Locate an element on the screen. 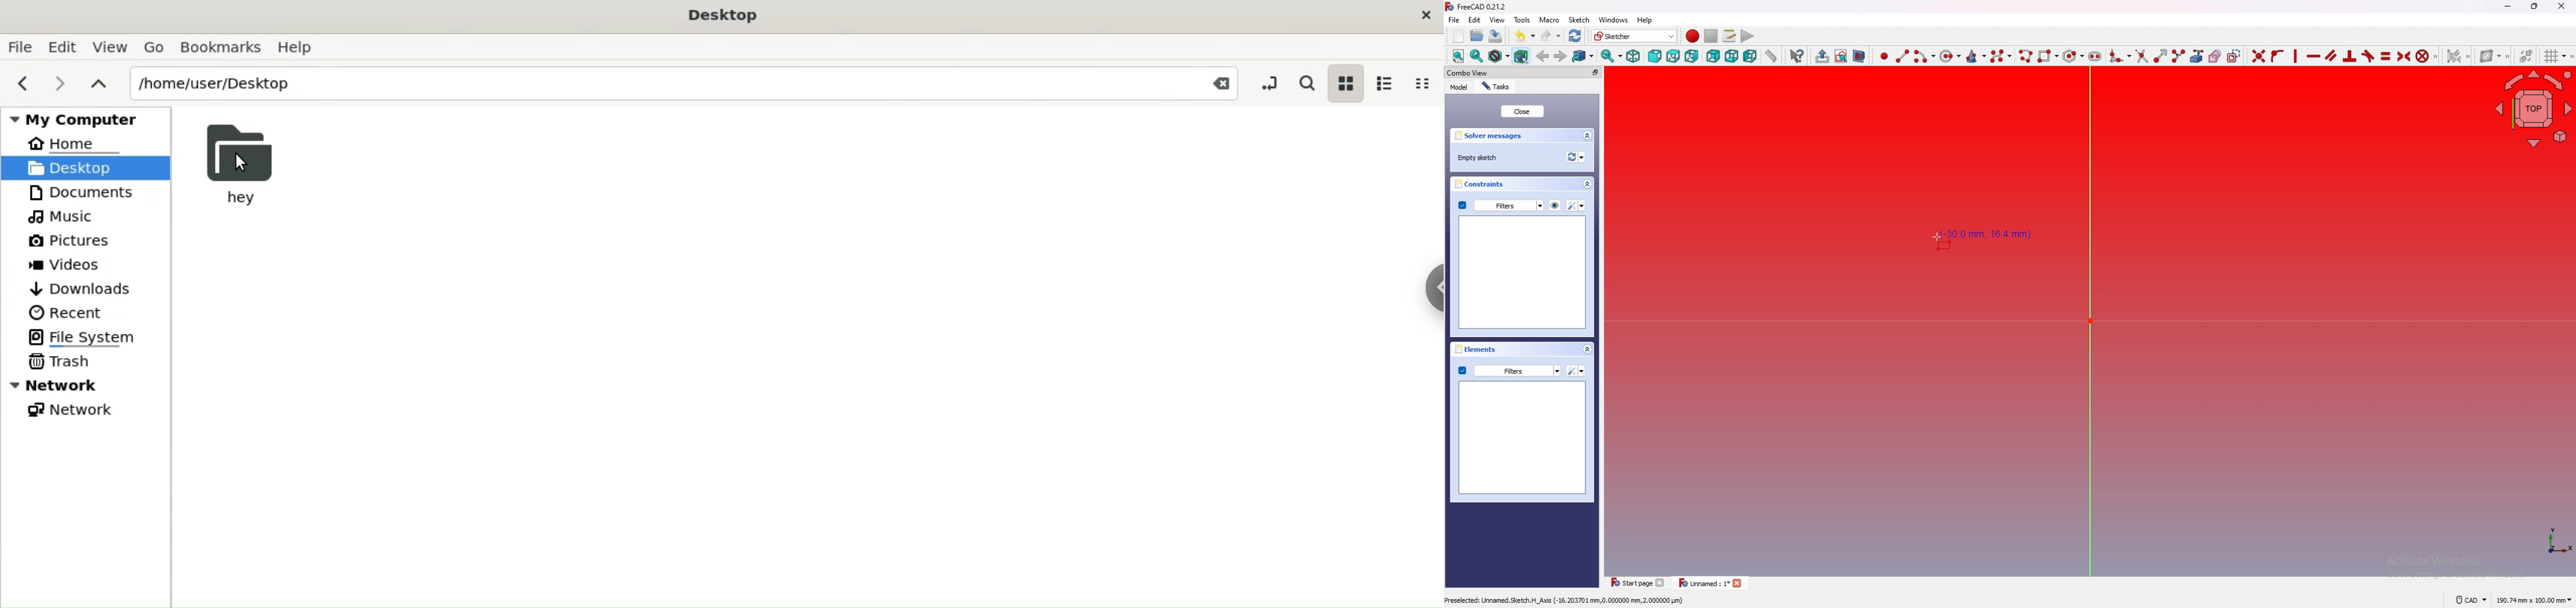  trim edge is located at coordinates (2142, 56).